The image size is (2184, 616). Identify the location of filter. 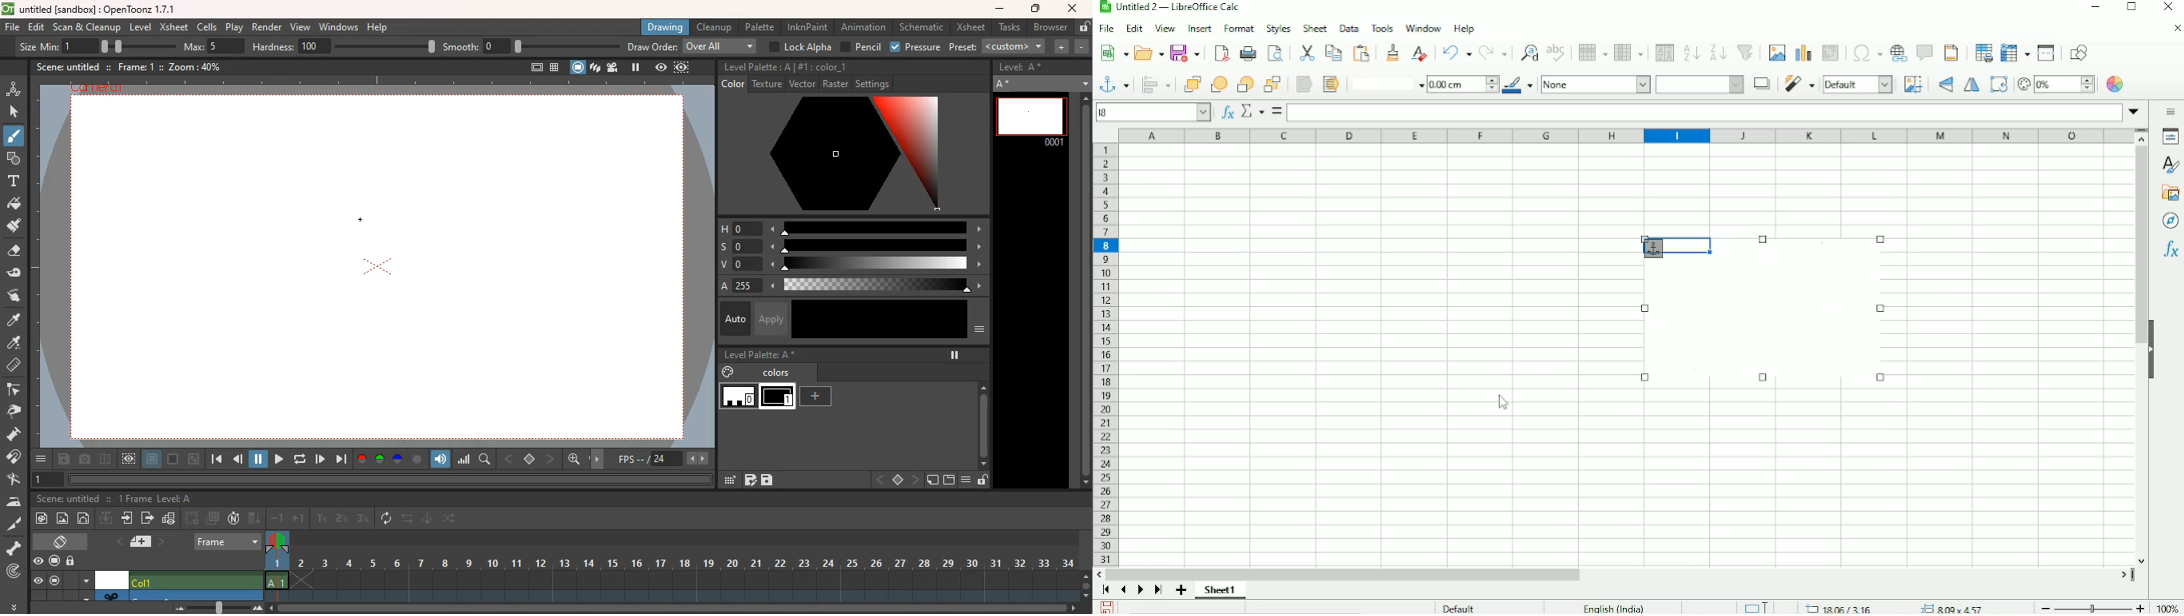
(1799, 85).